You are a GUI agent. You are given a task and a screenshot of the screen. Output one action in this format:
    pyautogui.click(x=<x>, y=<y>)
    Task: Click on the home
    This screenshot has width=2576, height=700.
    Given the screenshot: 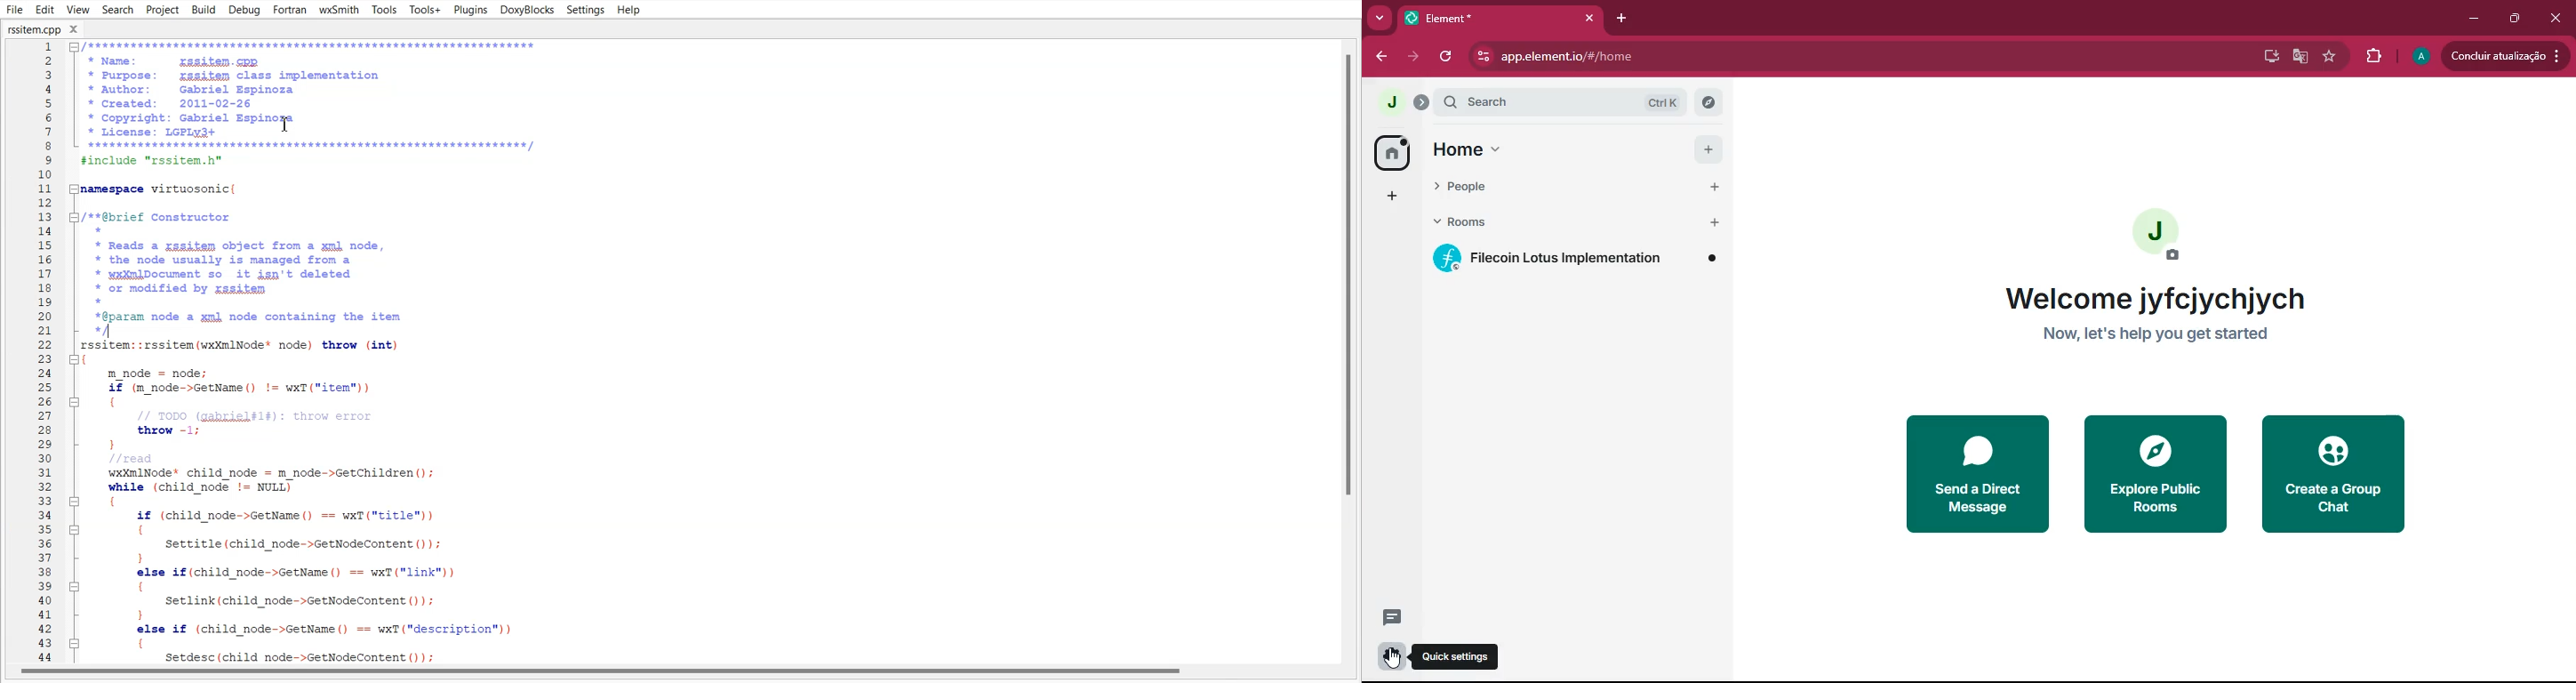 What is the action you would take?
    pyautogui.click(x=1393, y=153)
    